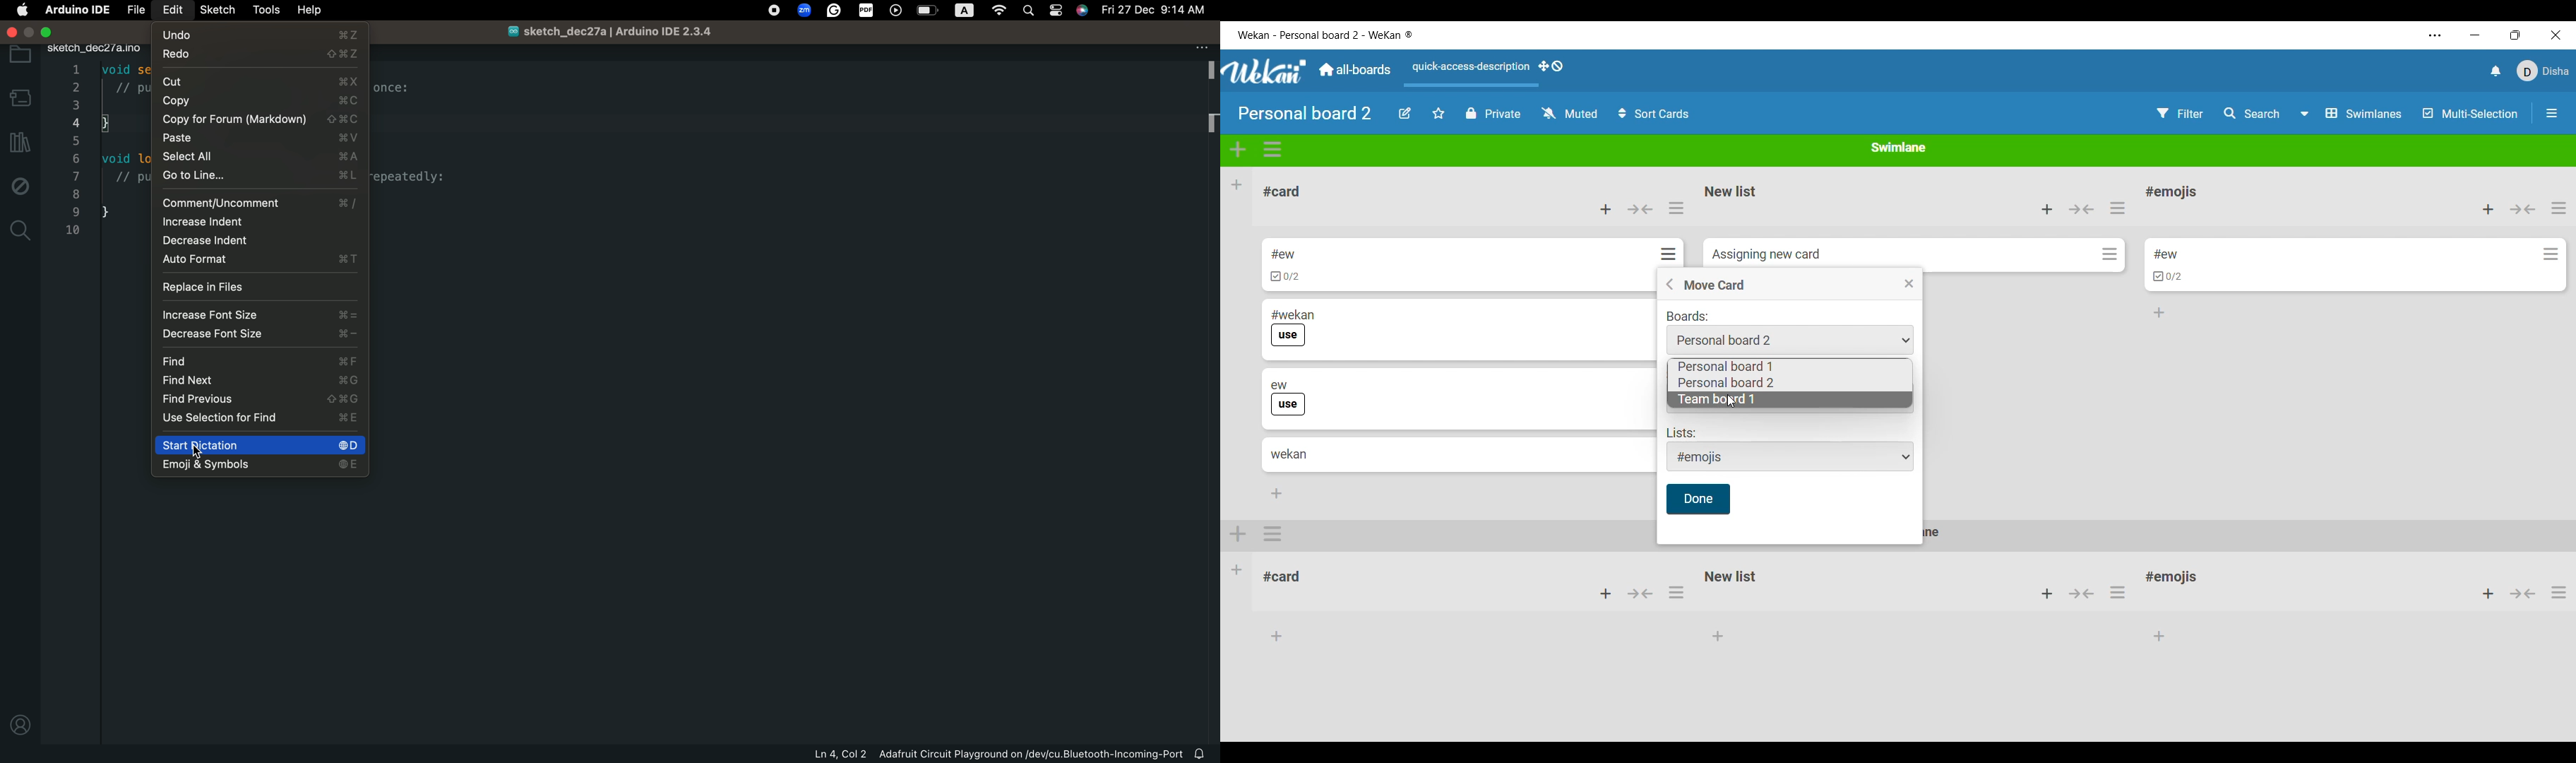 The height and width of the screenshot is (784, 2576). Describe the element at coordinates (1325, 35) in the screenshot. I see `Software name and board name` at that location.